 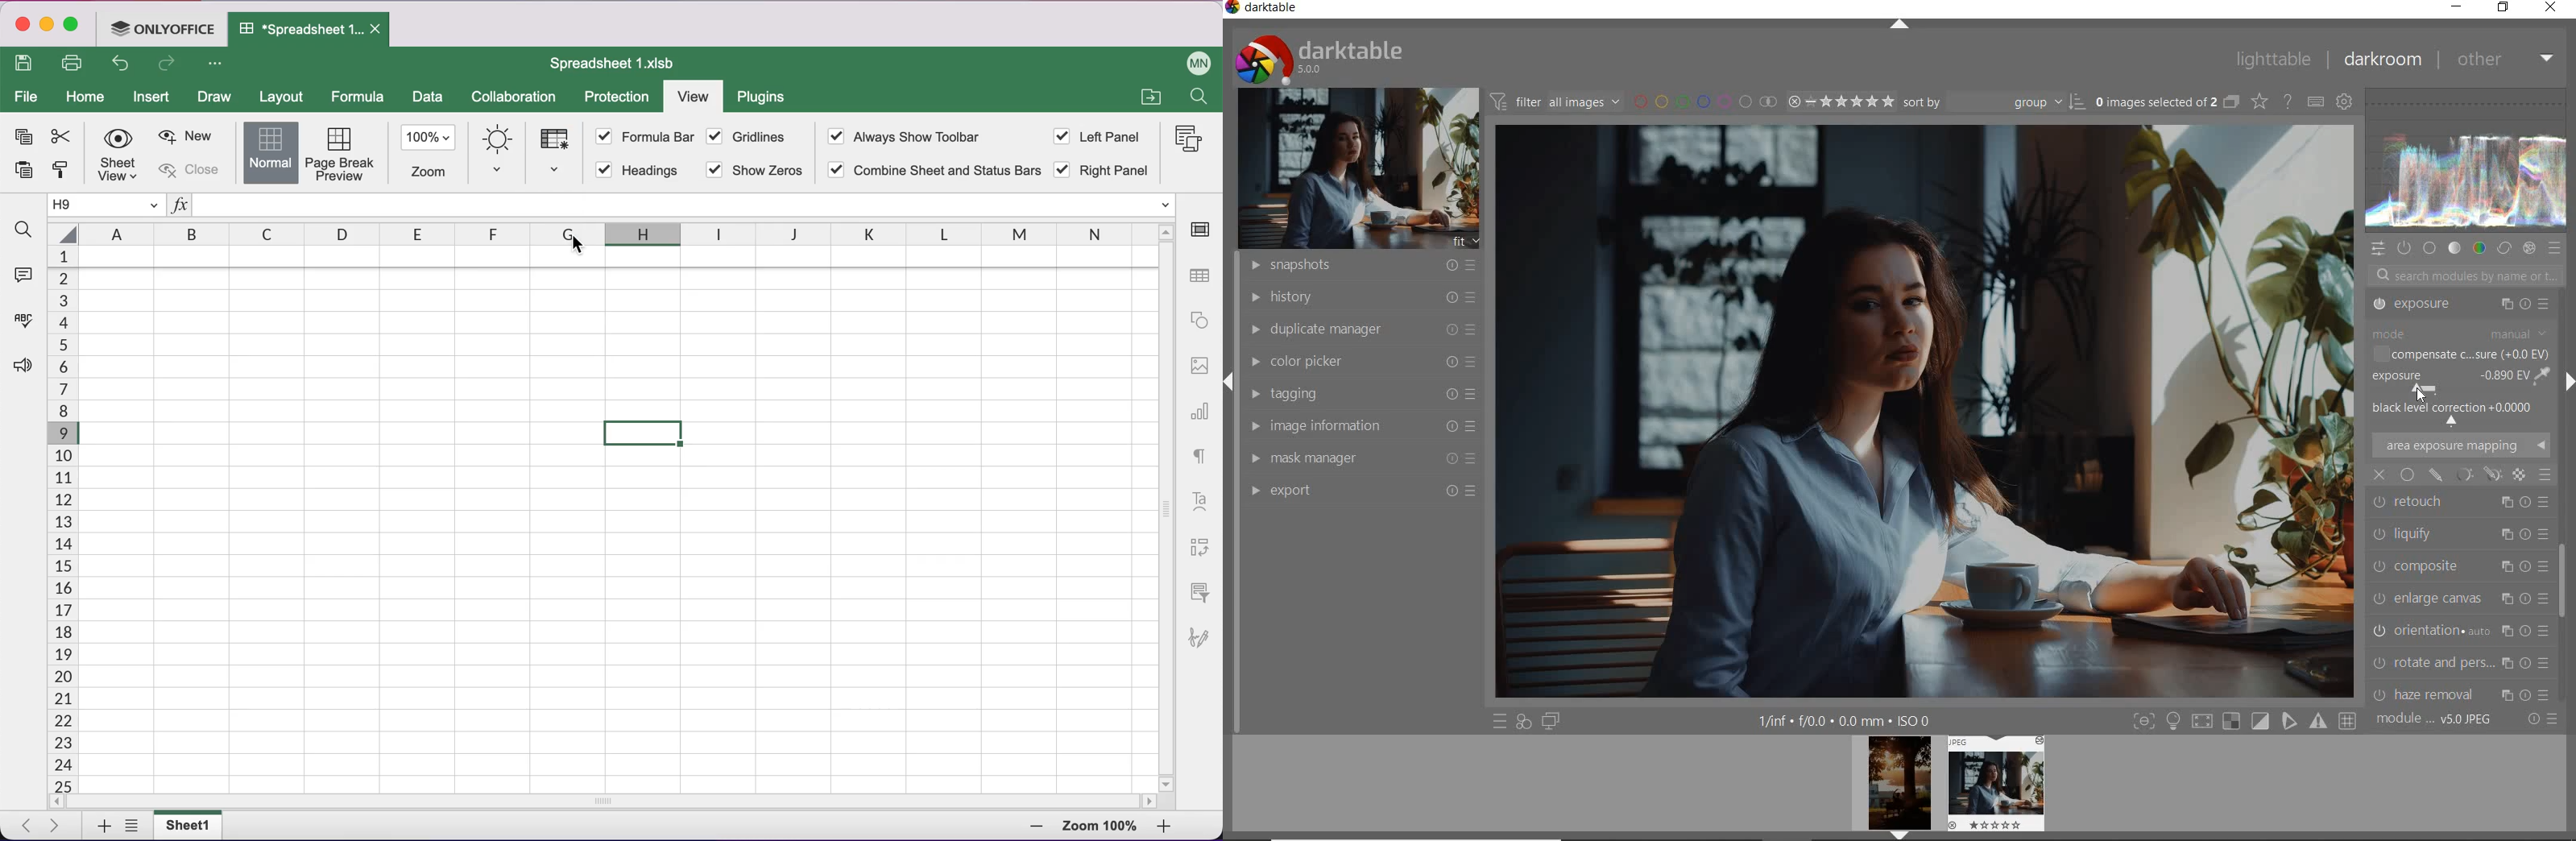 I want to click on zoom out, so click(x=1176, y=828).